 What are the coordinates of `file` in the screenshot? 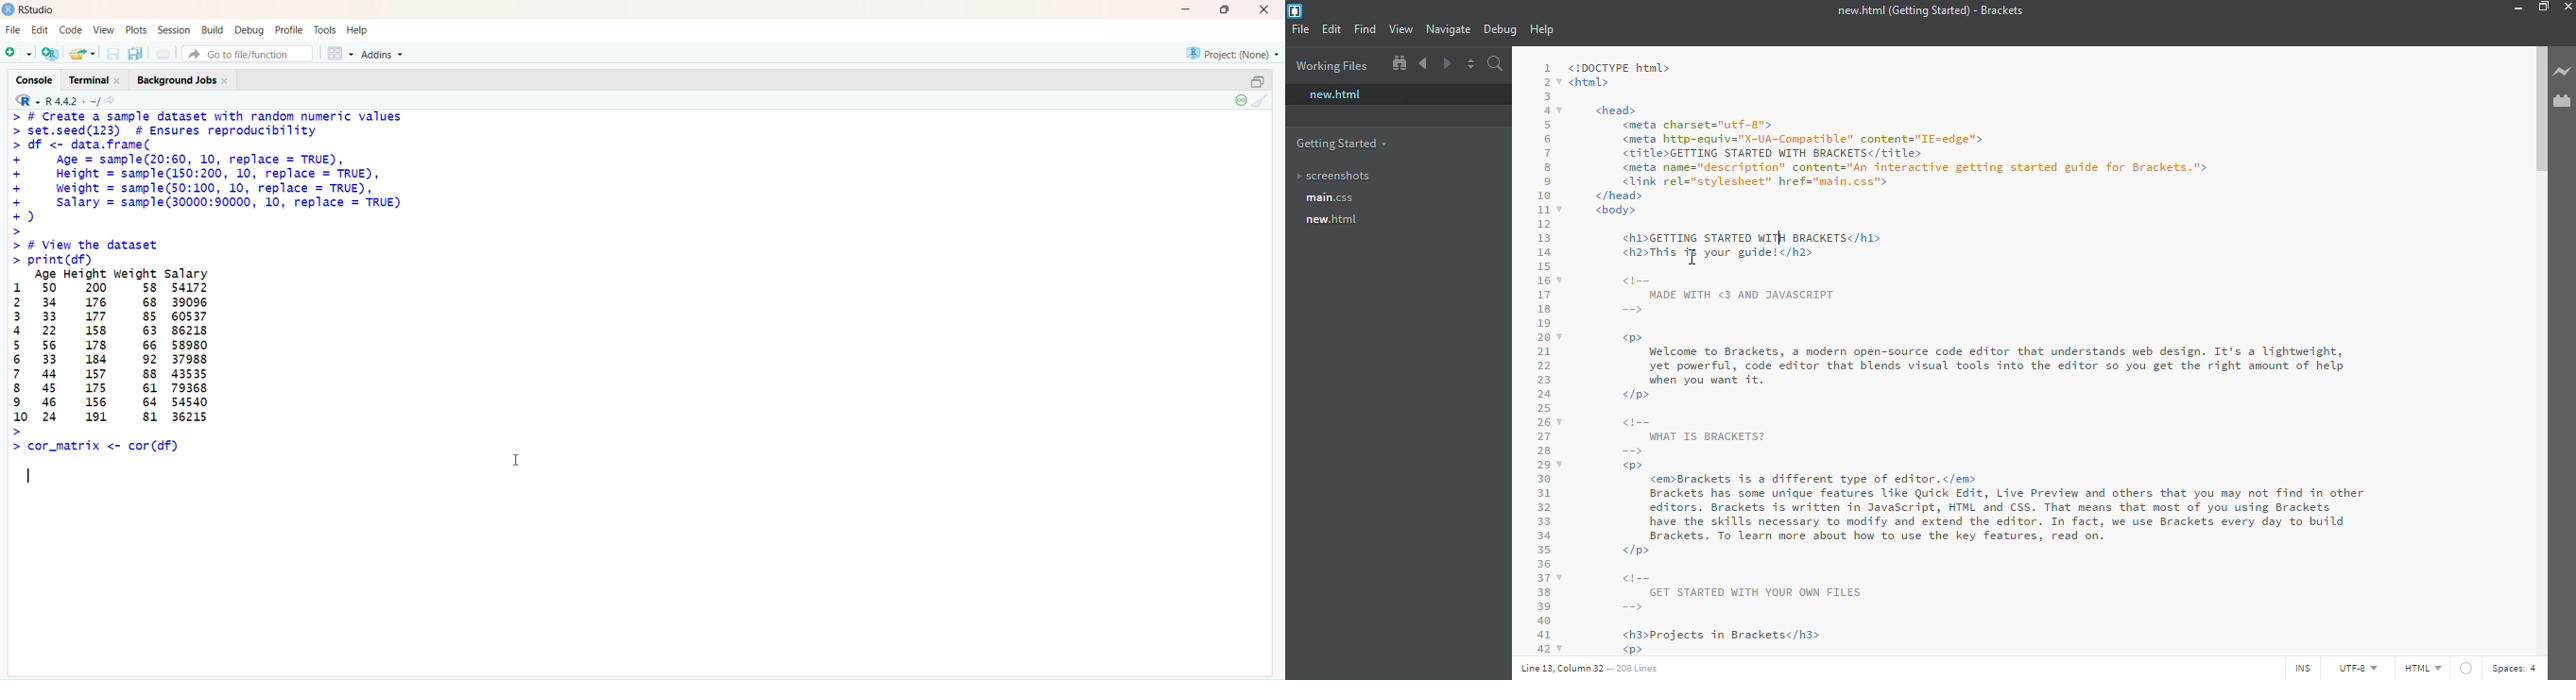 It's located at (1300, 28).